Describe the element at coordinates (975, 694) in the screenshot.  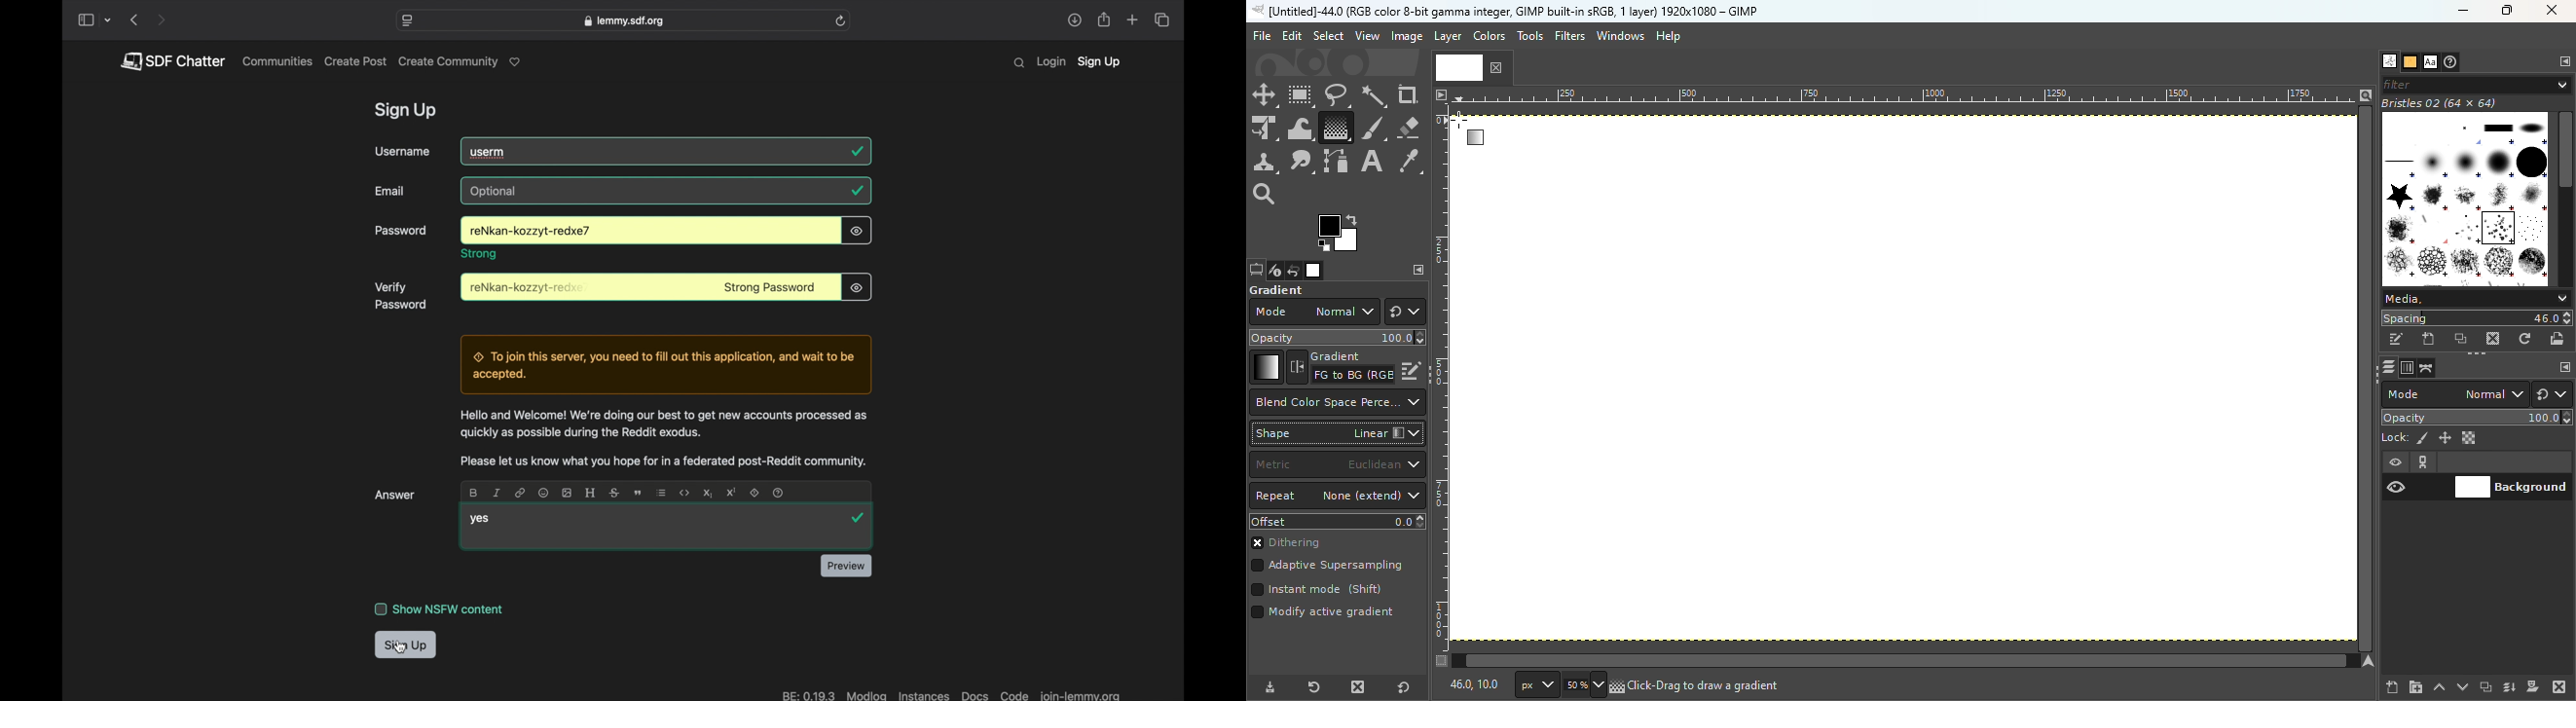
I see `docs` at that location.